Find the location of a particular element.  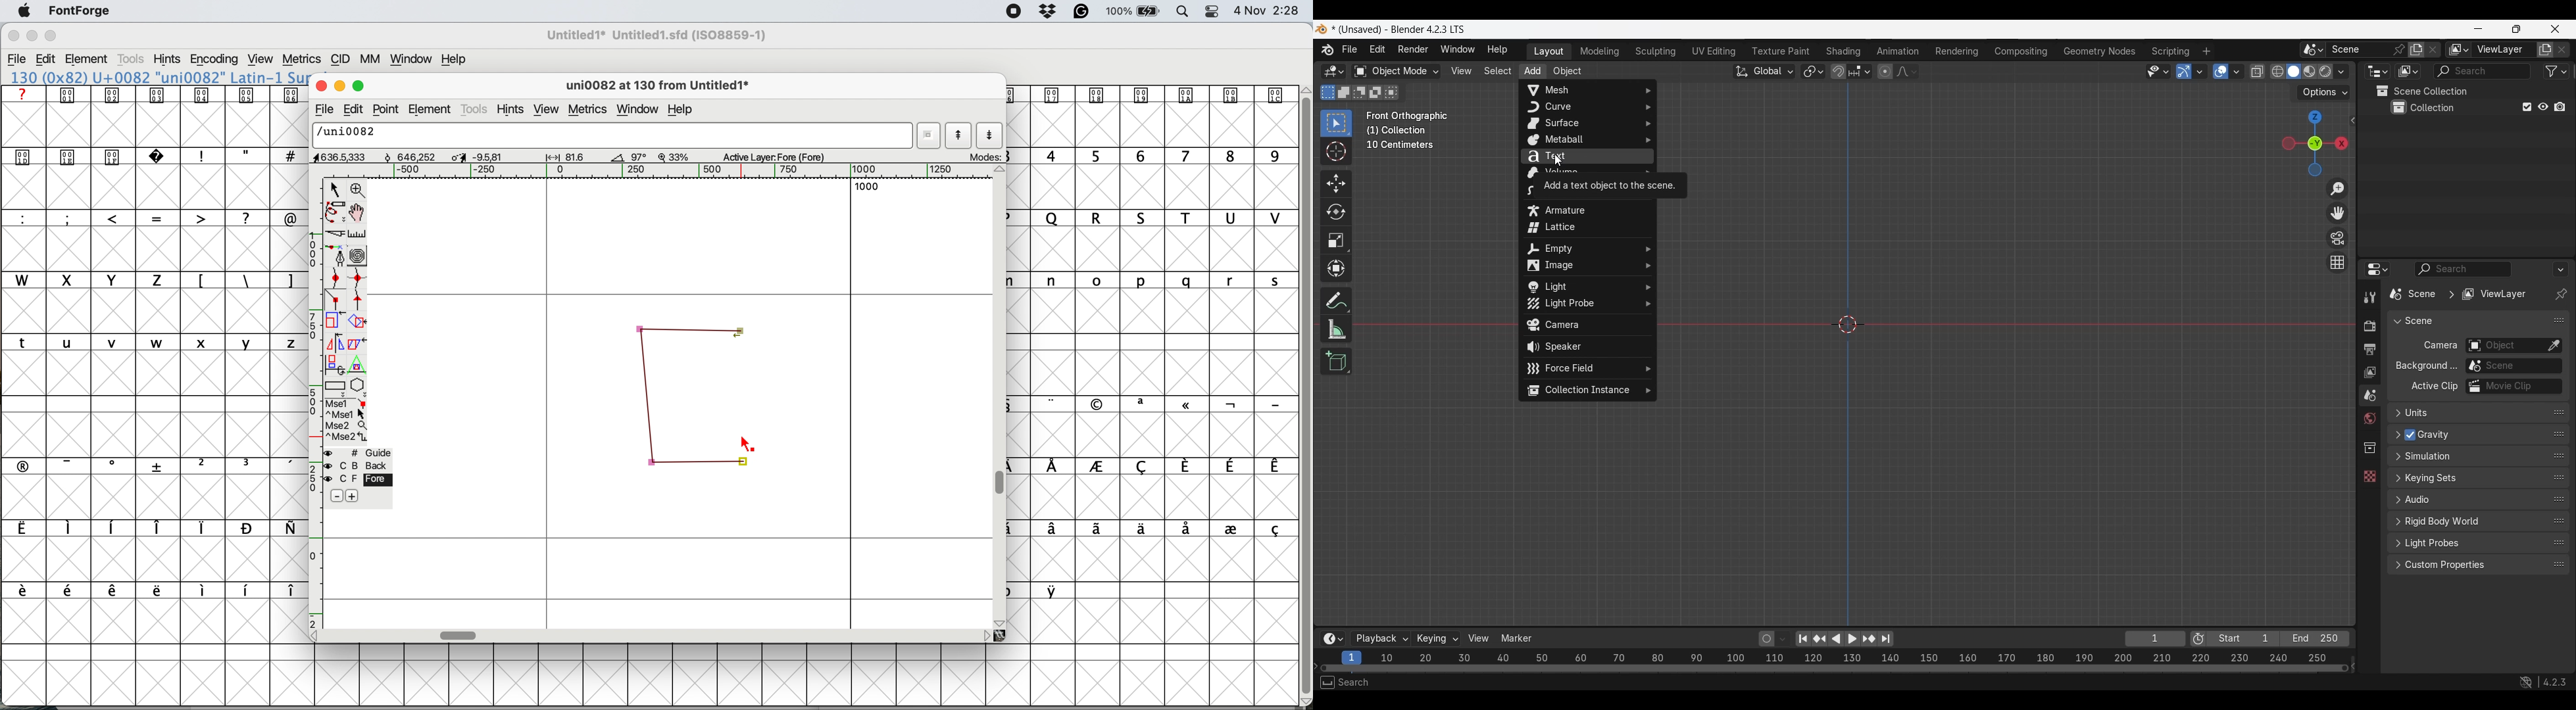

symbols is located at coordinates (158, 591).